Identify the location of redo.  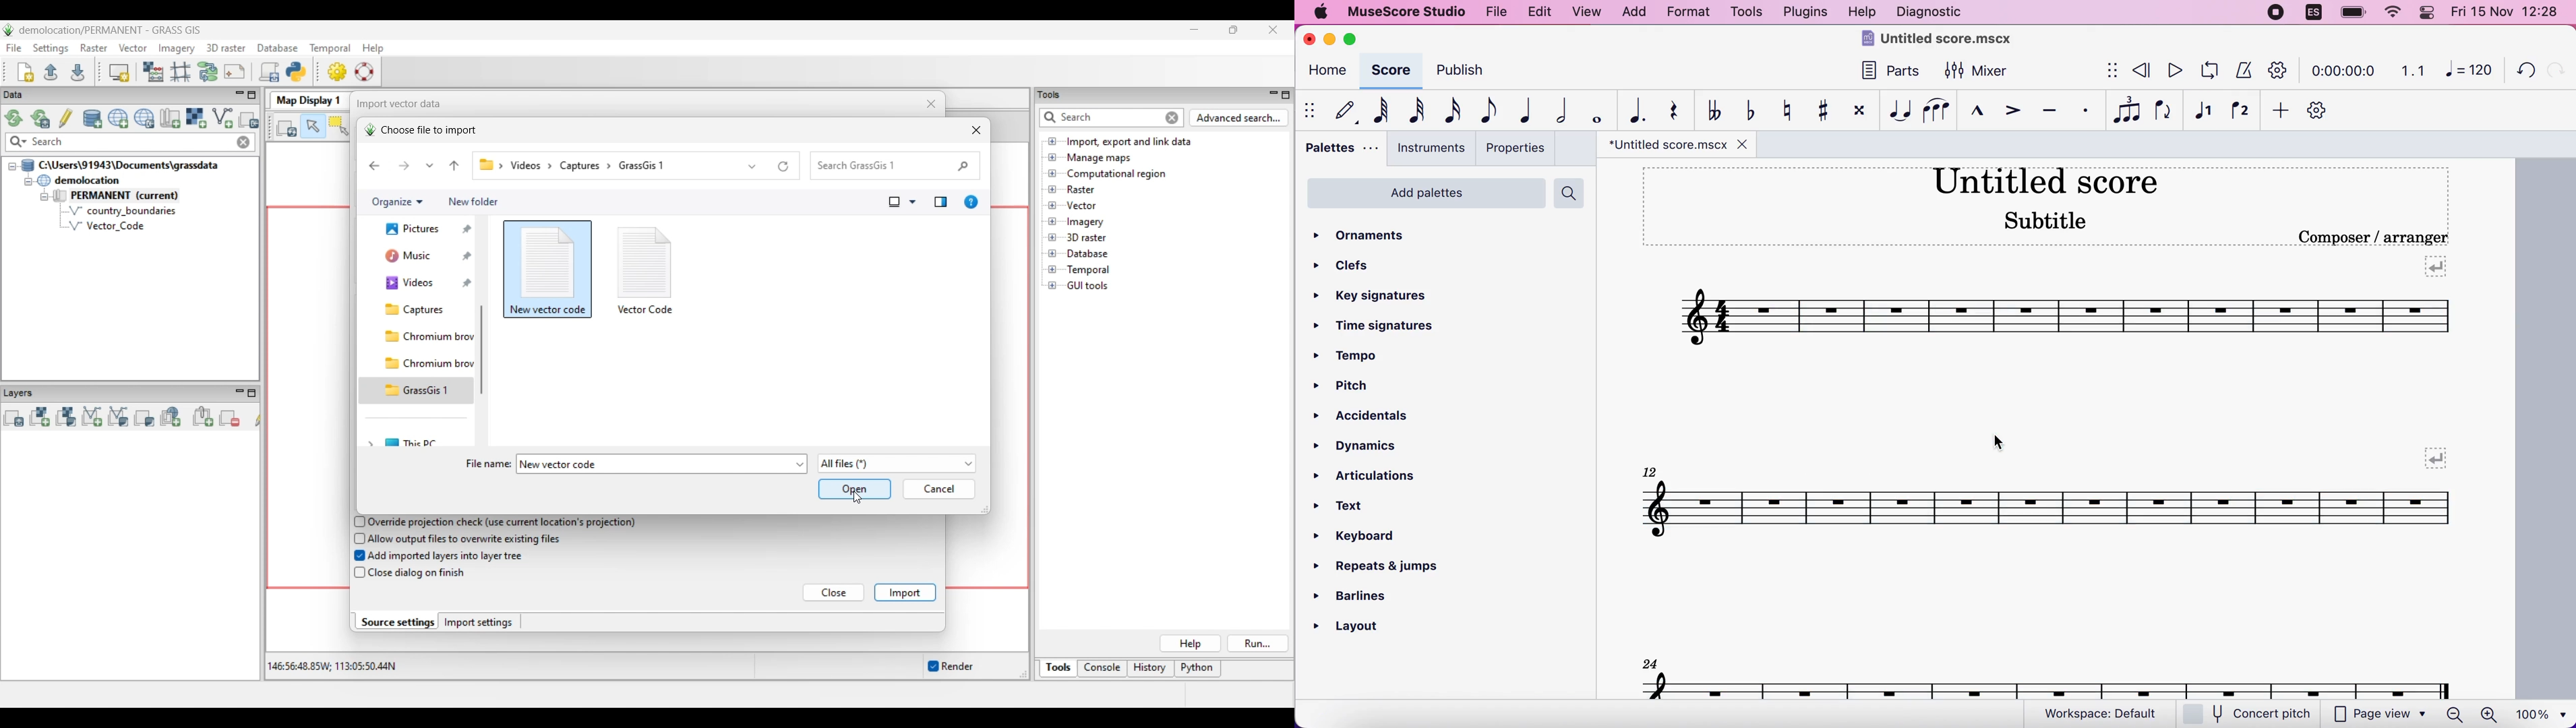
(2555, 70).